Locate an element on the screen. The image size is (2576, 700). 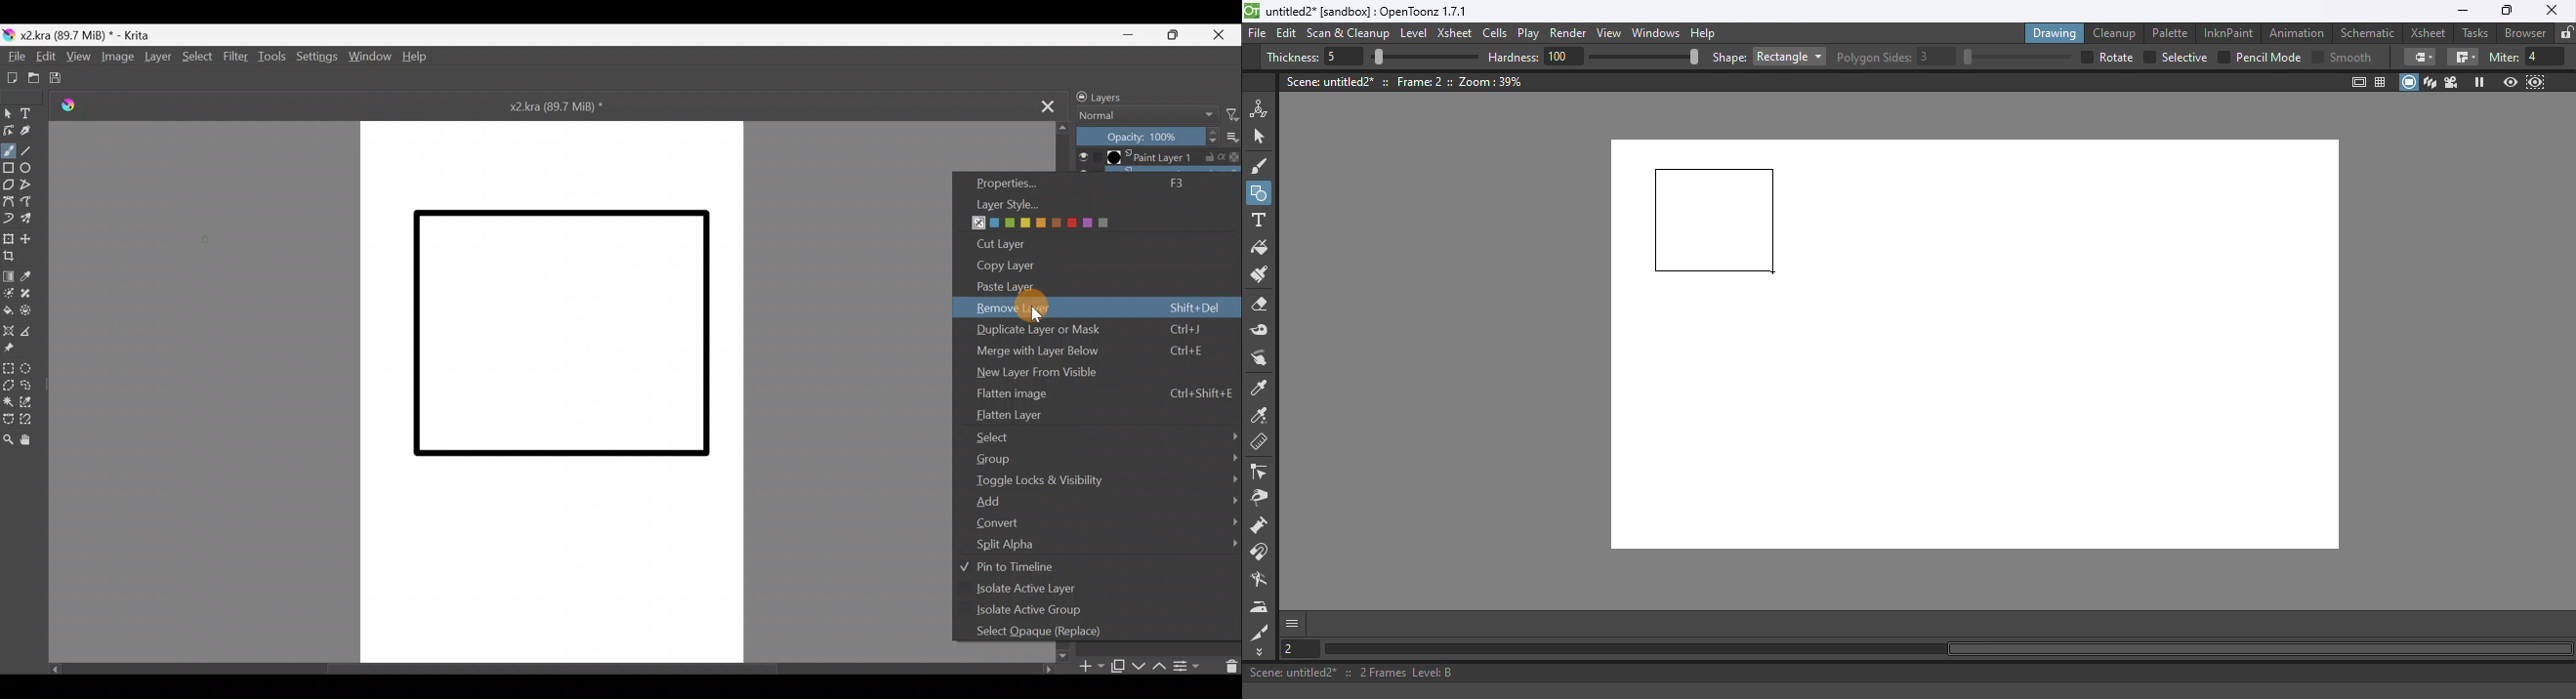
Horizontal scroll bar is located at coordinates (1947, 649).